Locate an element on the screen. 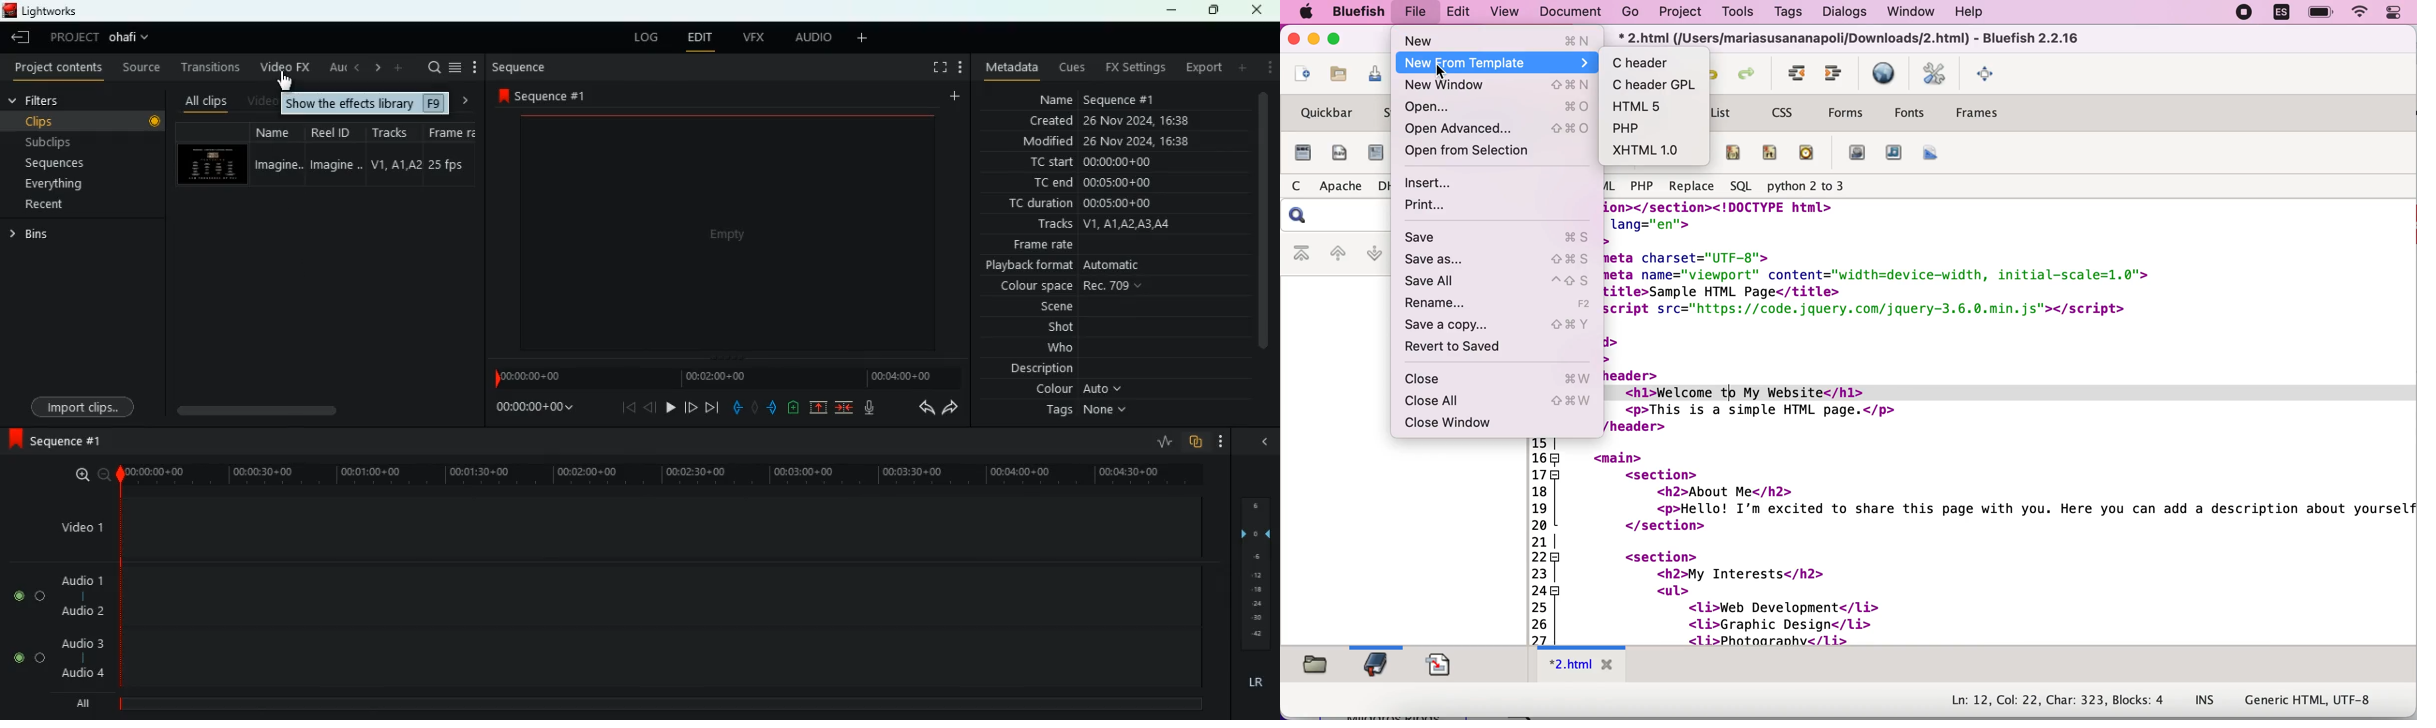 The width and height of the screenshot is (2436, 728). tc start is located at coordinates (1109, 163).